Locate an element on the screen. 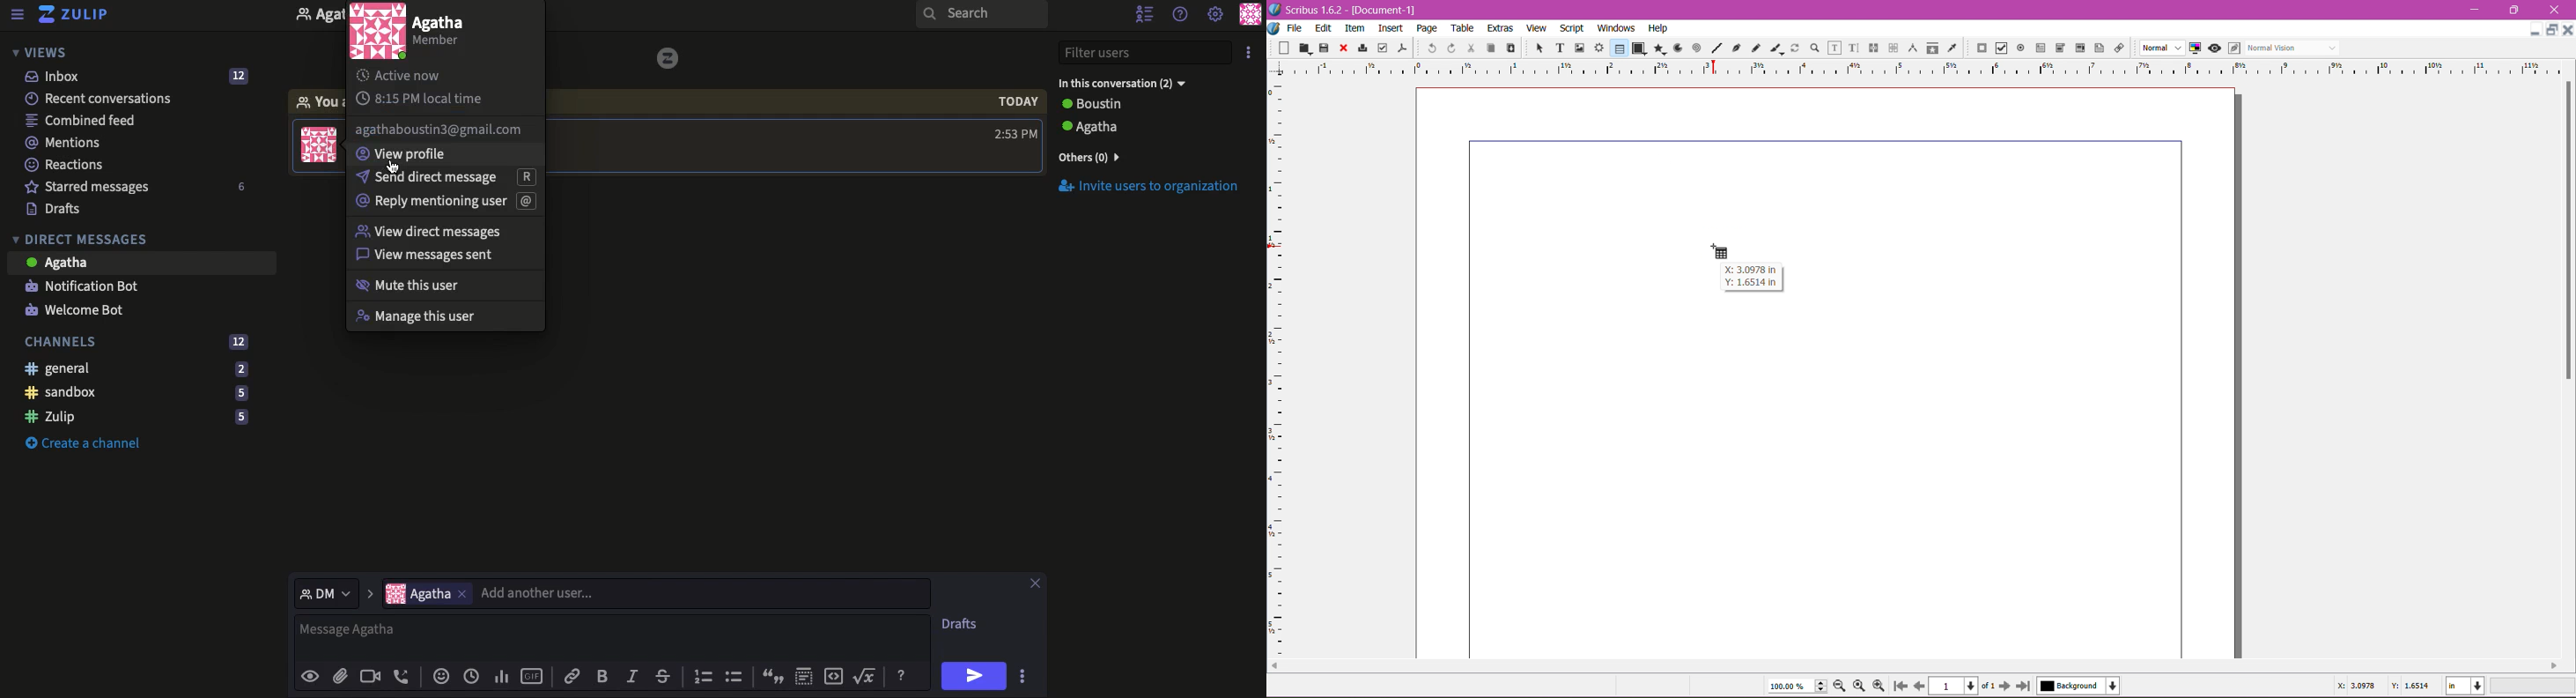 This screenshot has width=2576, height=700. General is located at coordinates (137, 369).